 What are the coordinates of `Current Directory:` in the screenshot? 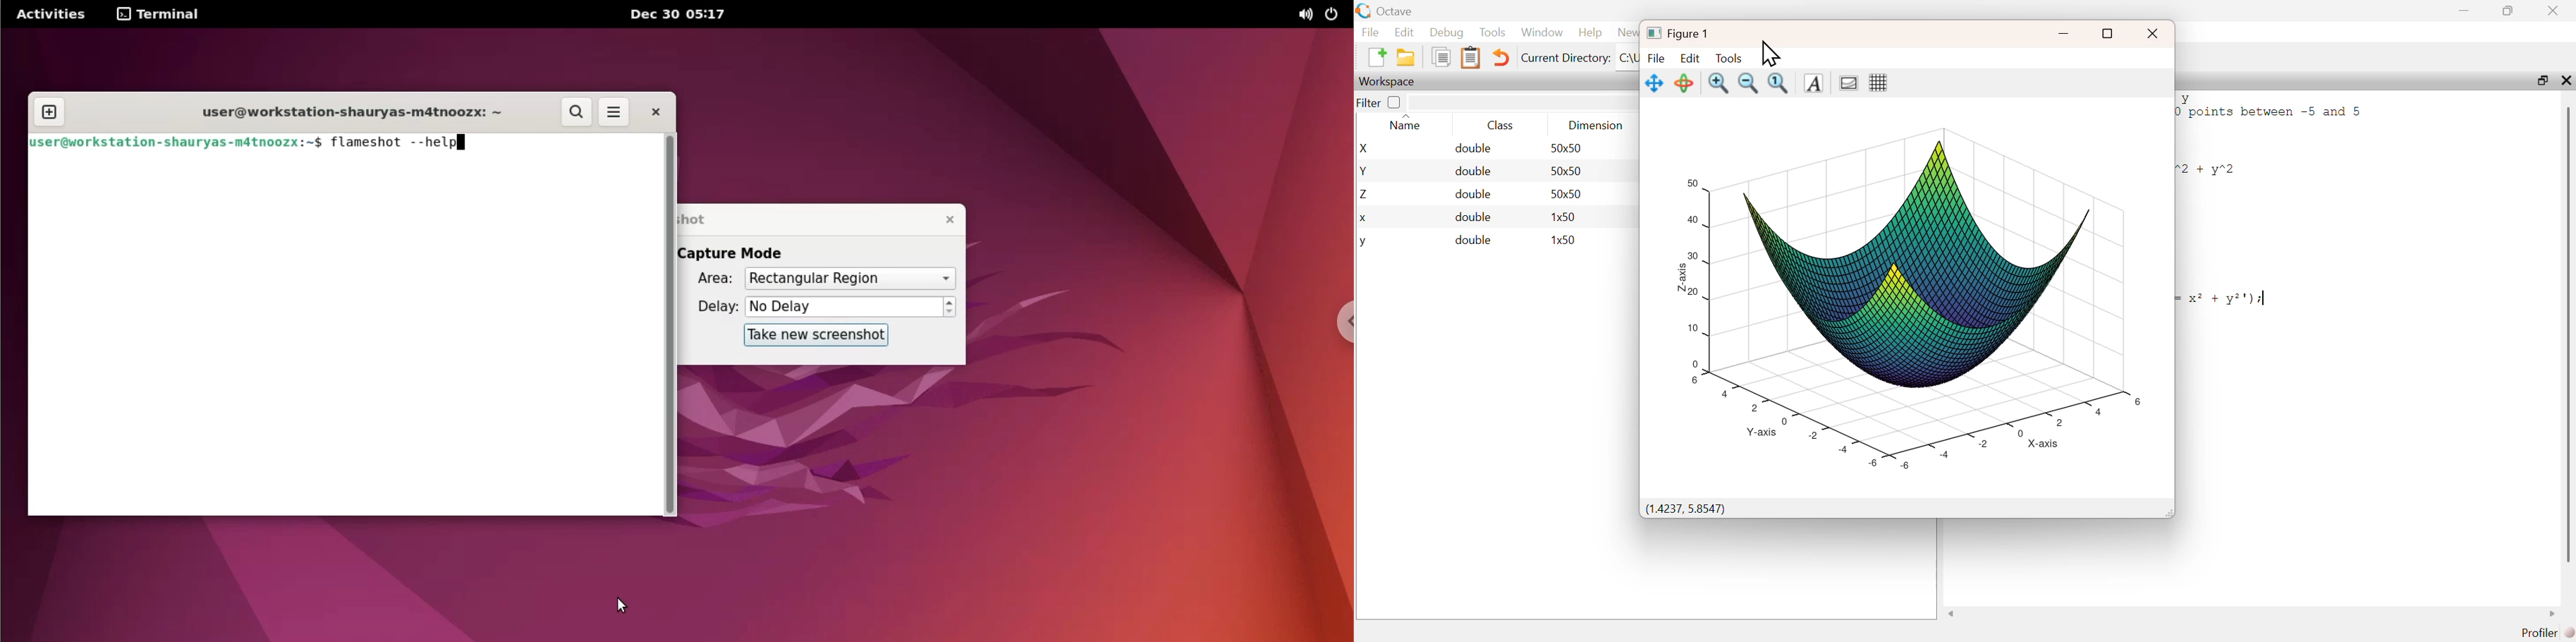 It's located at (1567, 58).